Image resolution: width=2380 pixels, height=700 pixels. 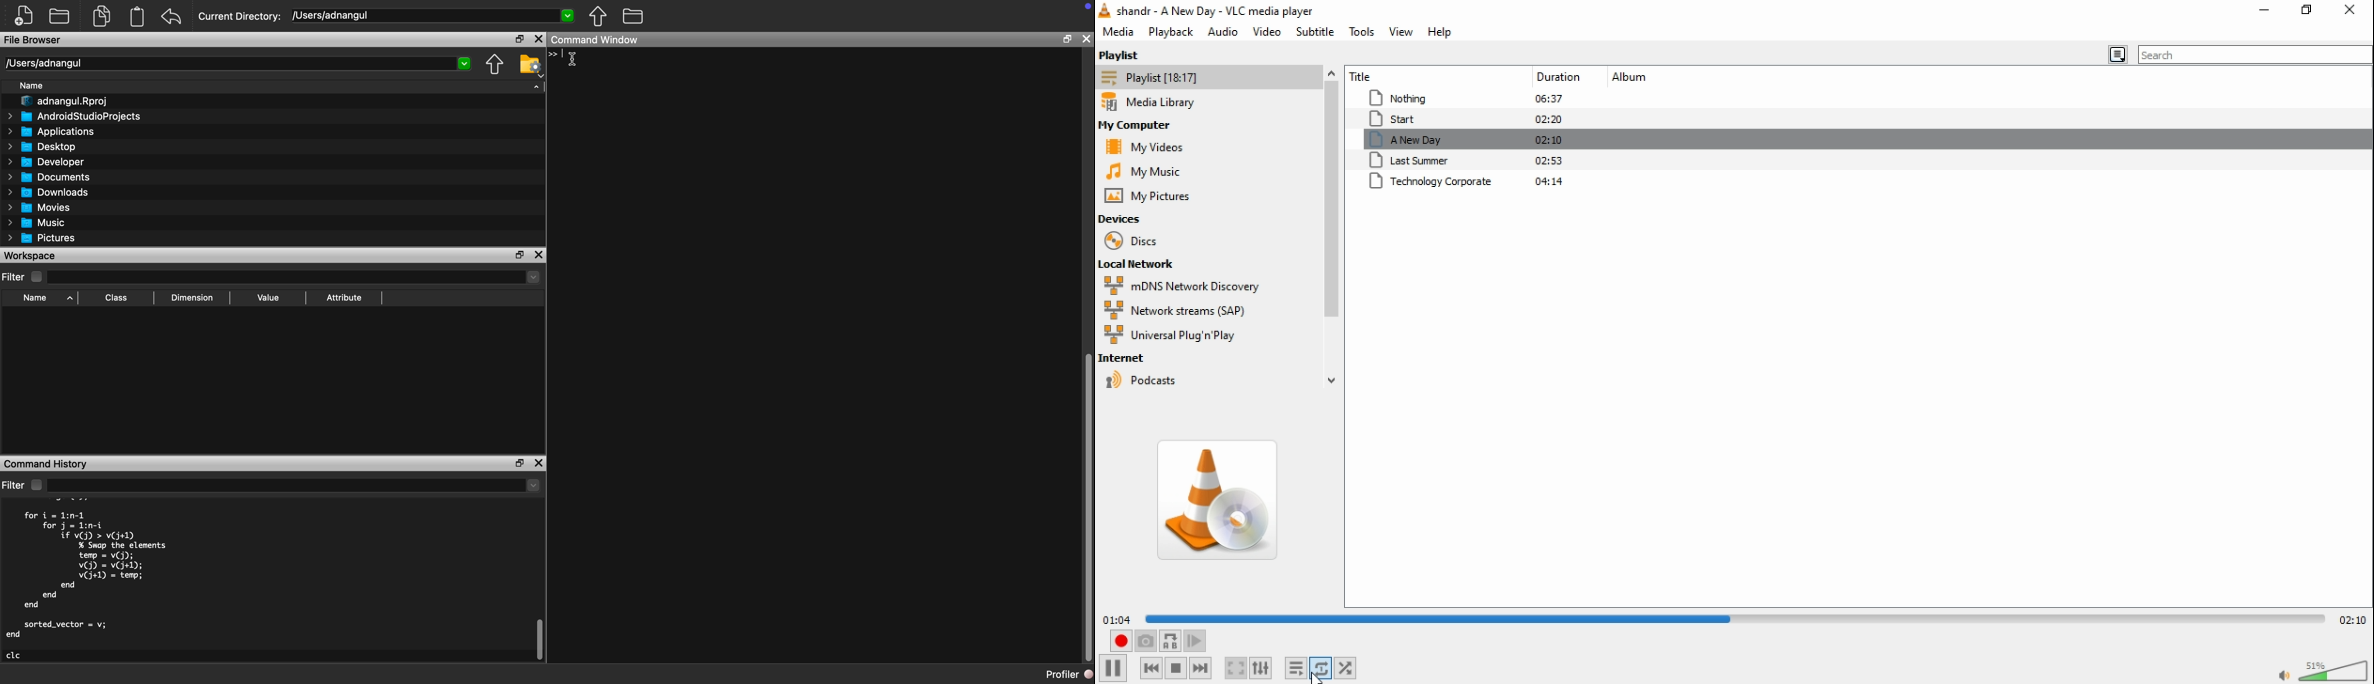 I want to click on podcasts, so click(x=1169, y=379).